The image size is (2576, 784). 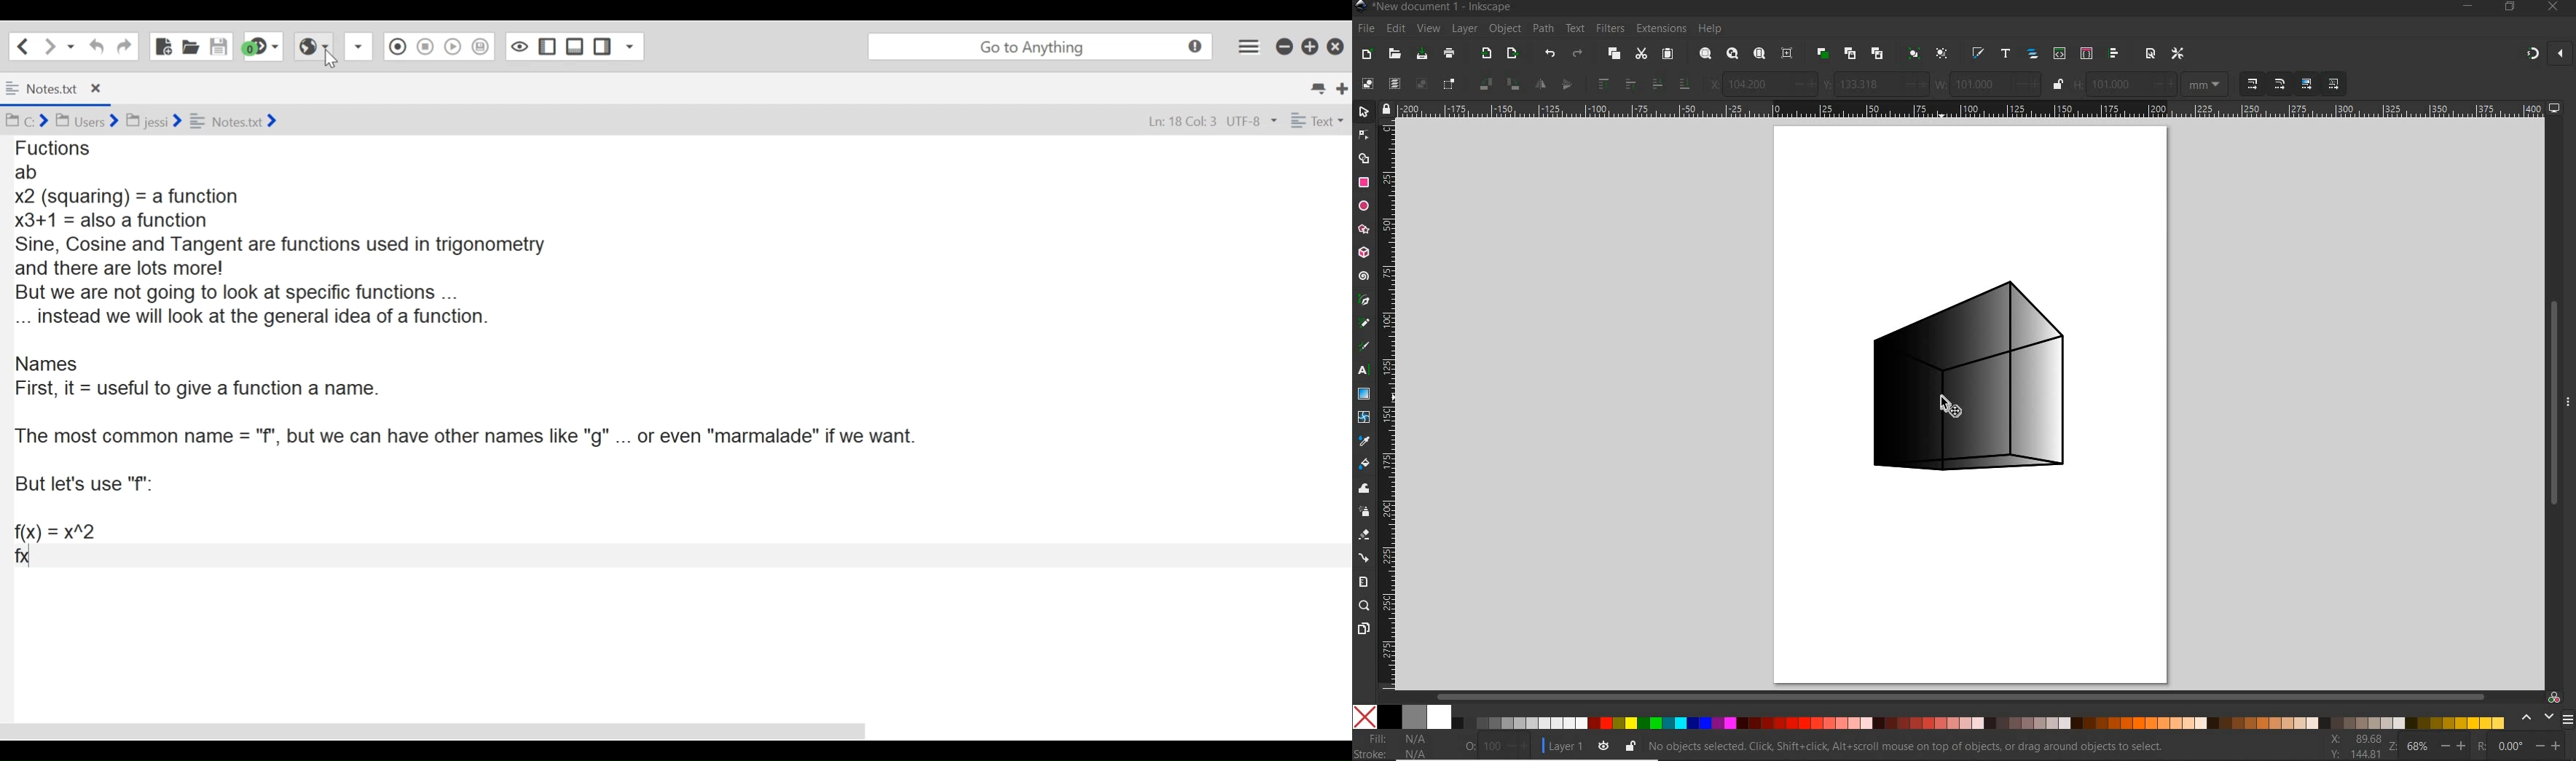 I want to click on OPEN ALIGN AND DISTRIBUTE, so click(x=2114, y=53).